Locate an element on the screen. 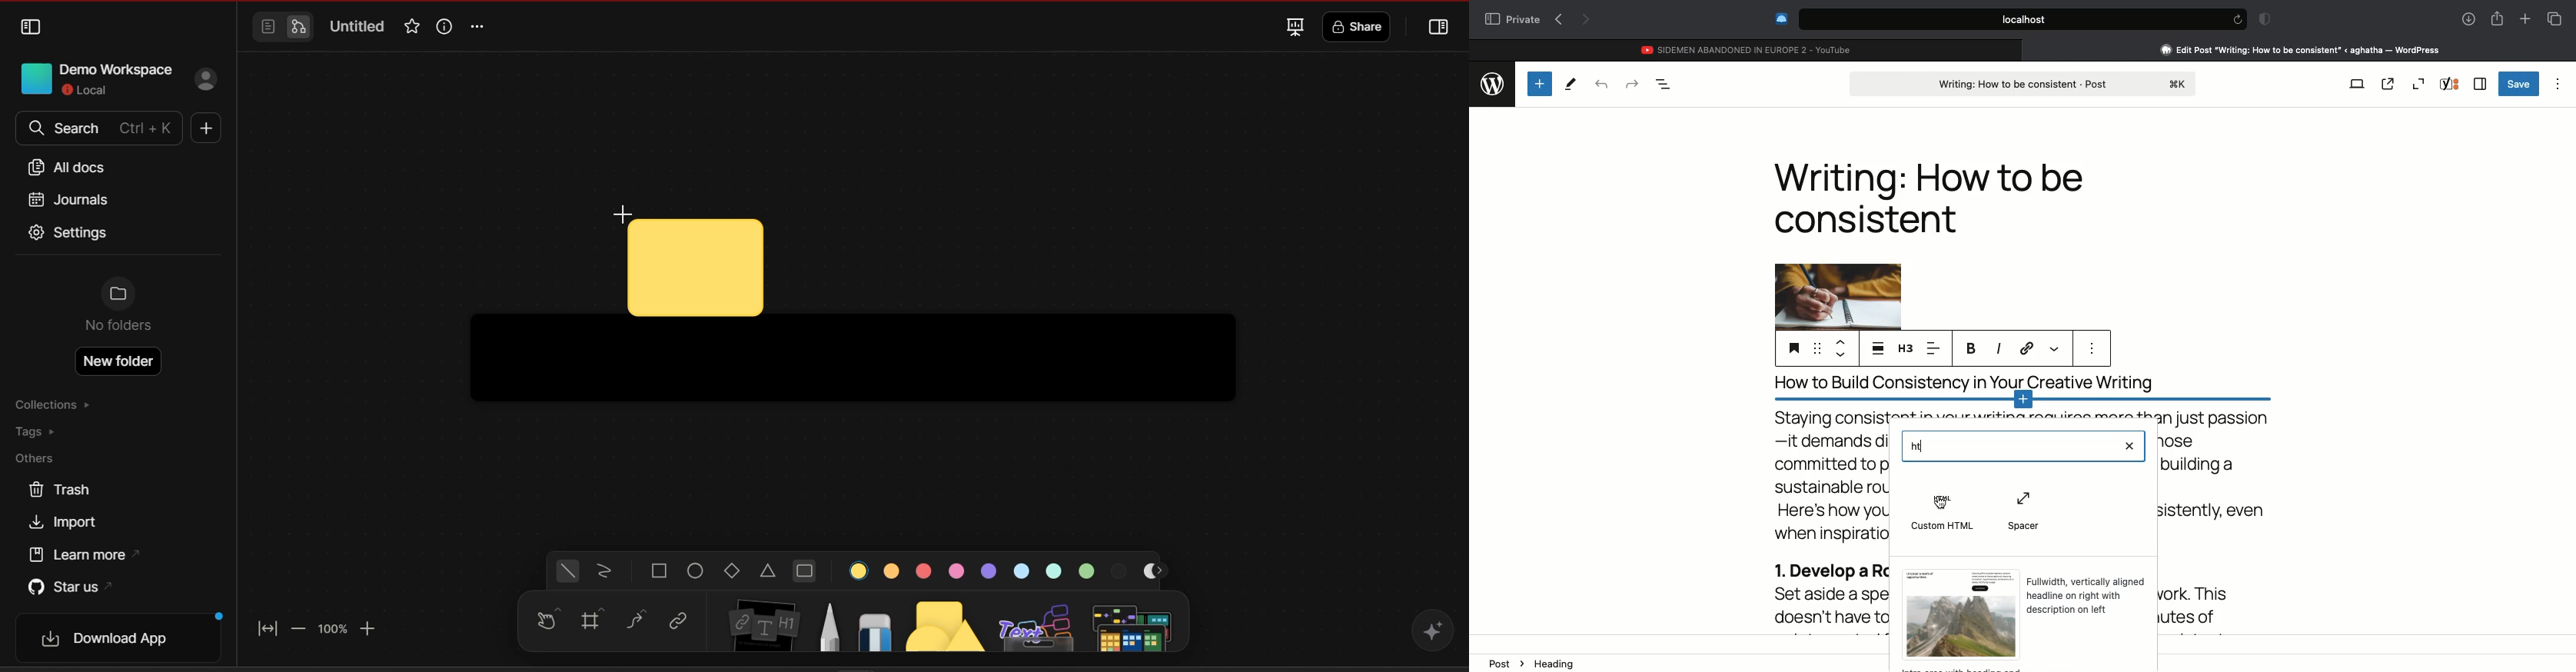 Image resolution: width=2576 pixels, height=672 pixels. rounded rectangle is located at coordinates (805, 572).